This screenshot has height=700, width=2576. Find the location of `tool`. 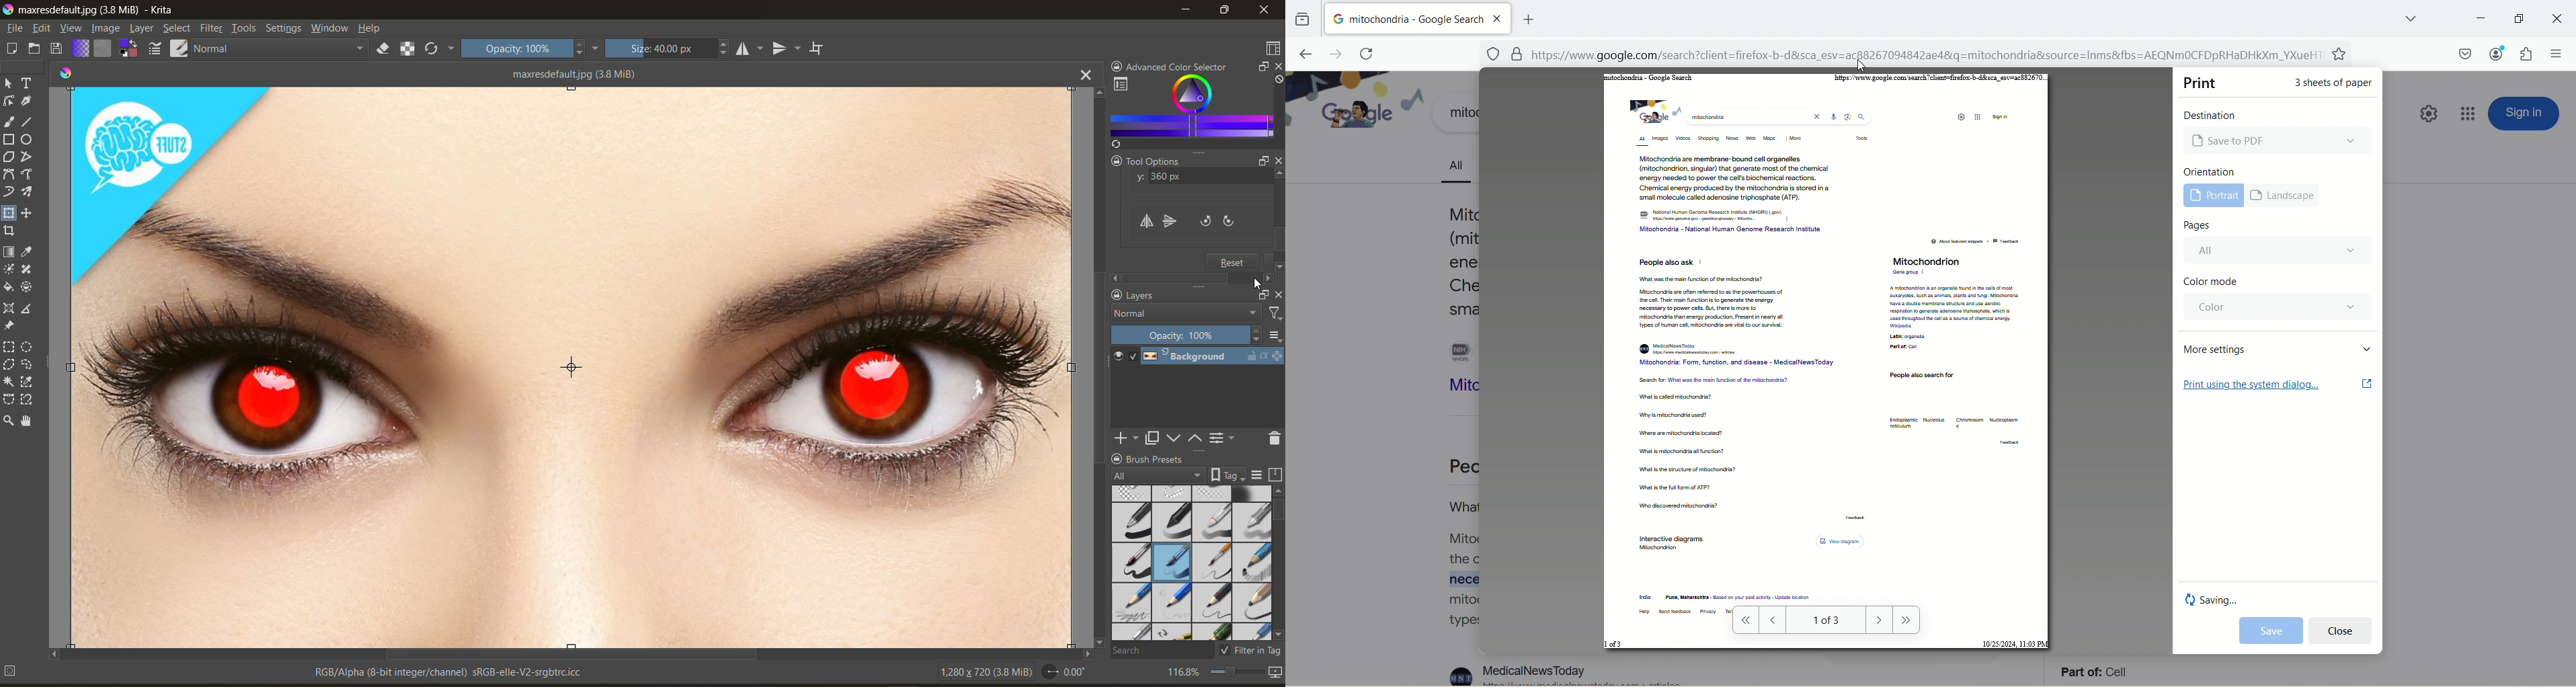

tool is located at coordinates (8, 287).